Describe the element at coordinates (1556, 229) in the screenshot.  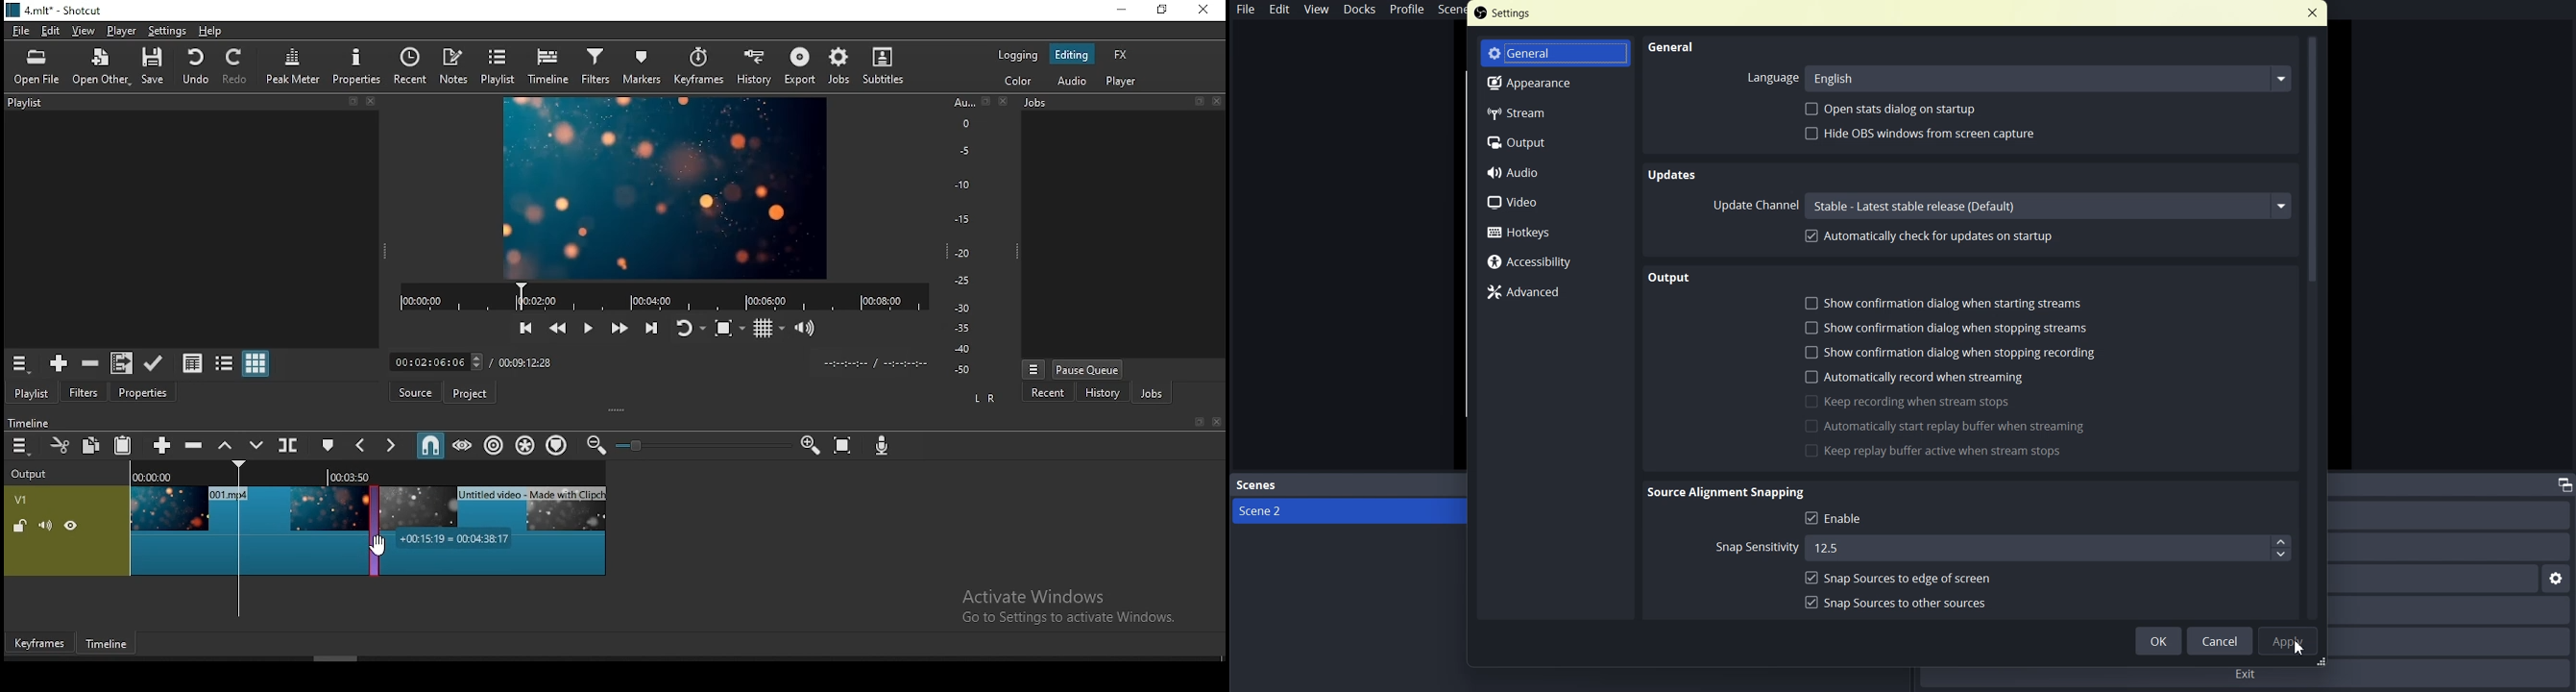
I see `Hotkeys` at that location.